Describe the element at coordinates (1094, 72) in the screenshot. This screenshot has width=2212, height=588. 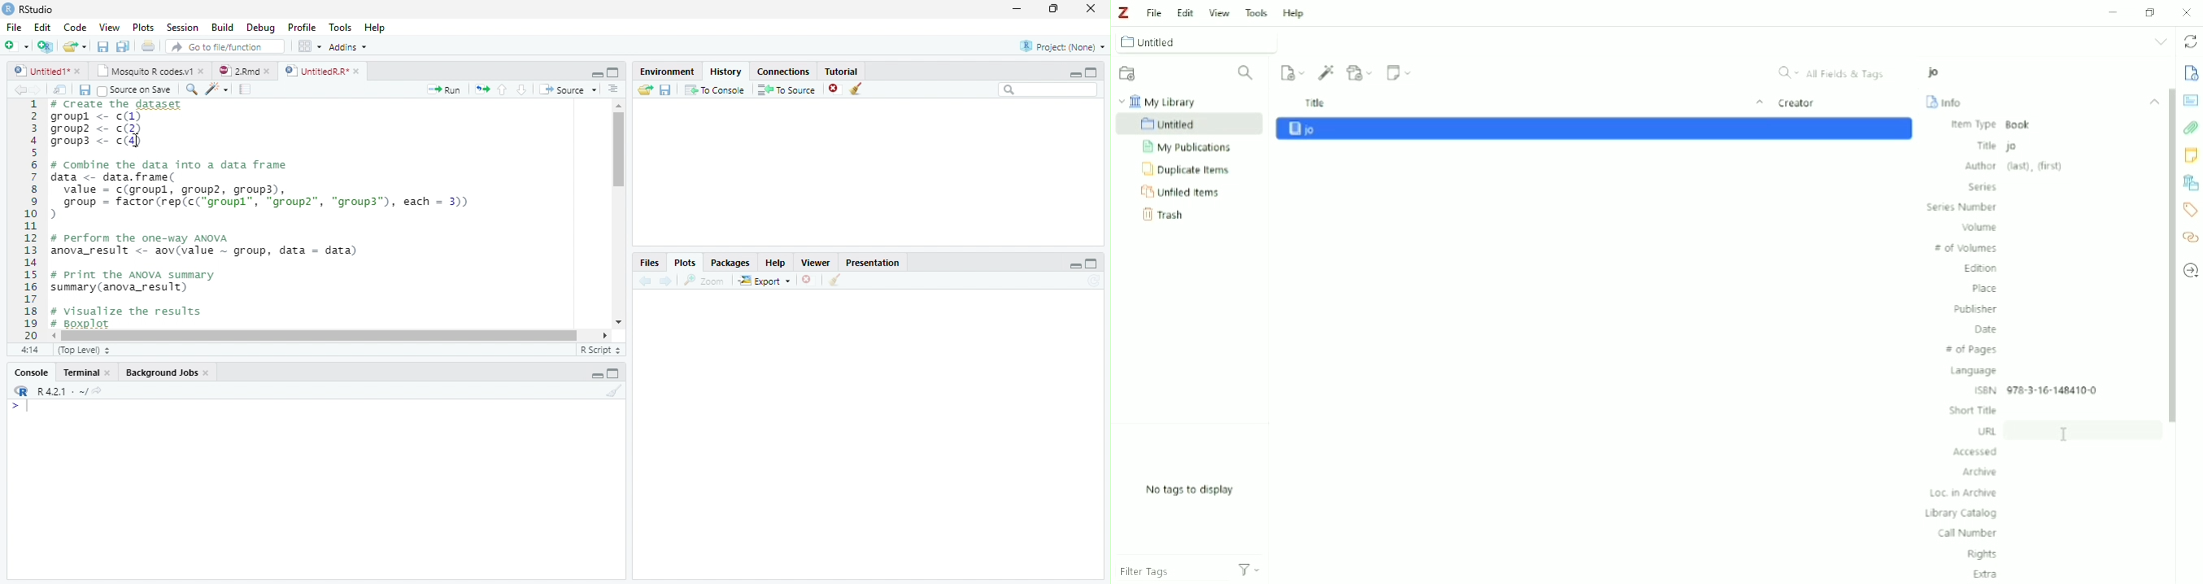
I see `maximize` at that location.